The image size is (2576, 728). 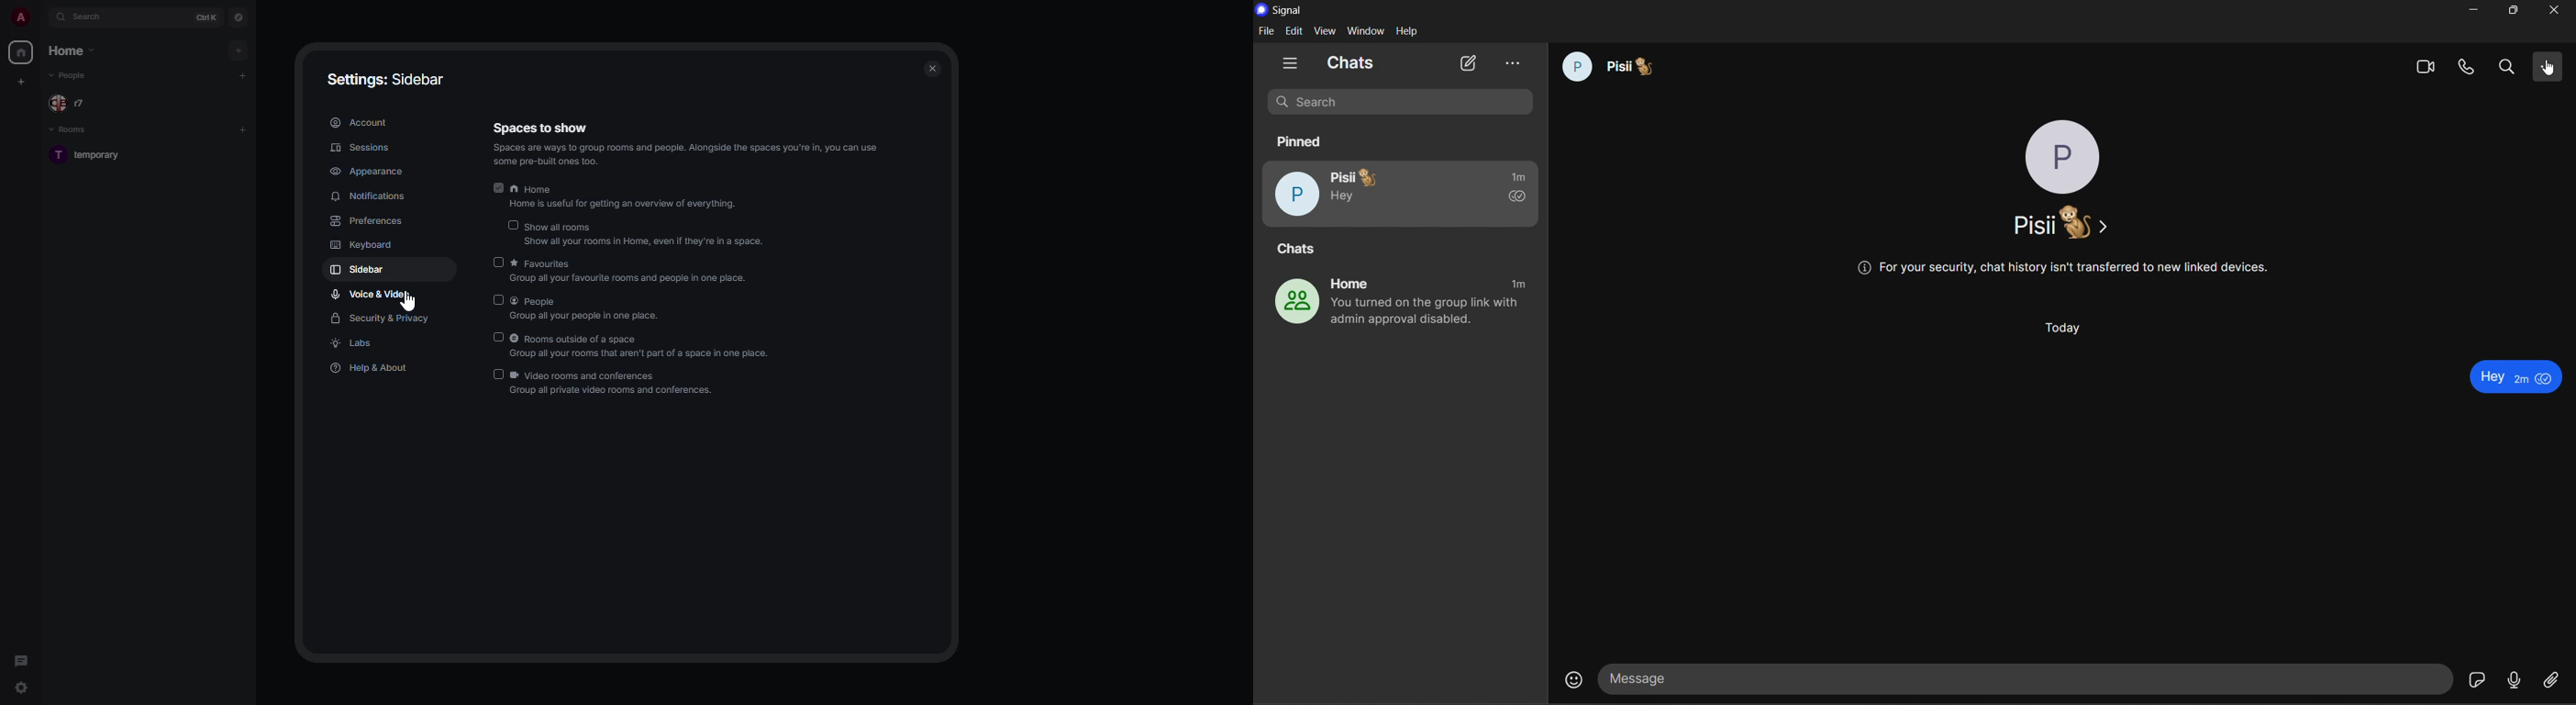 I want to click on Today, so click(x=2067, y=328).